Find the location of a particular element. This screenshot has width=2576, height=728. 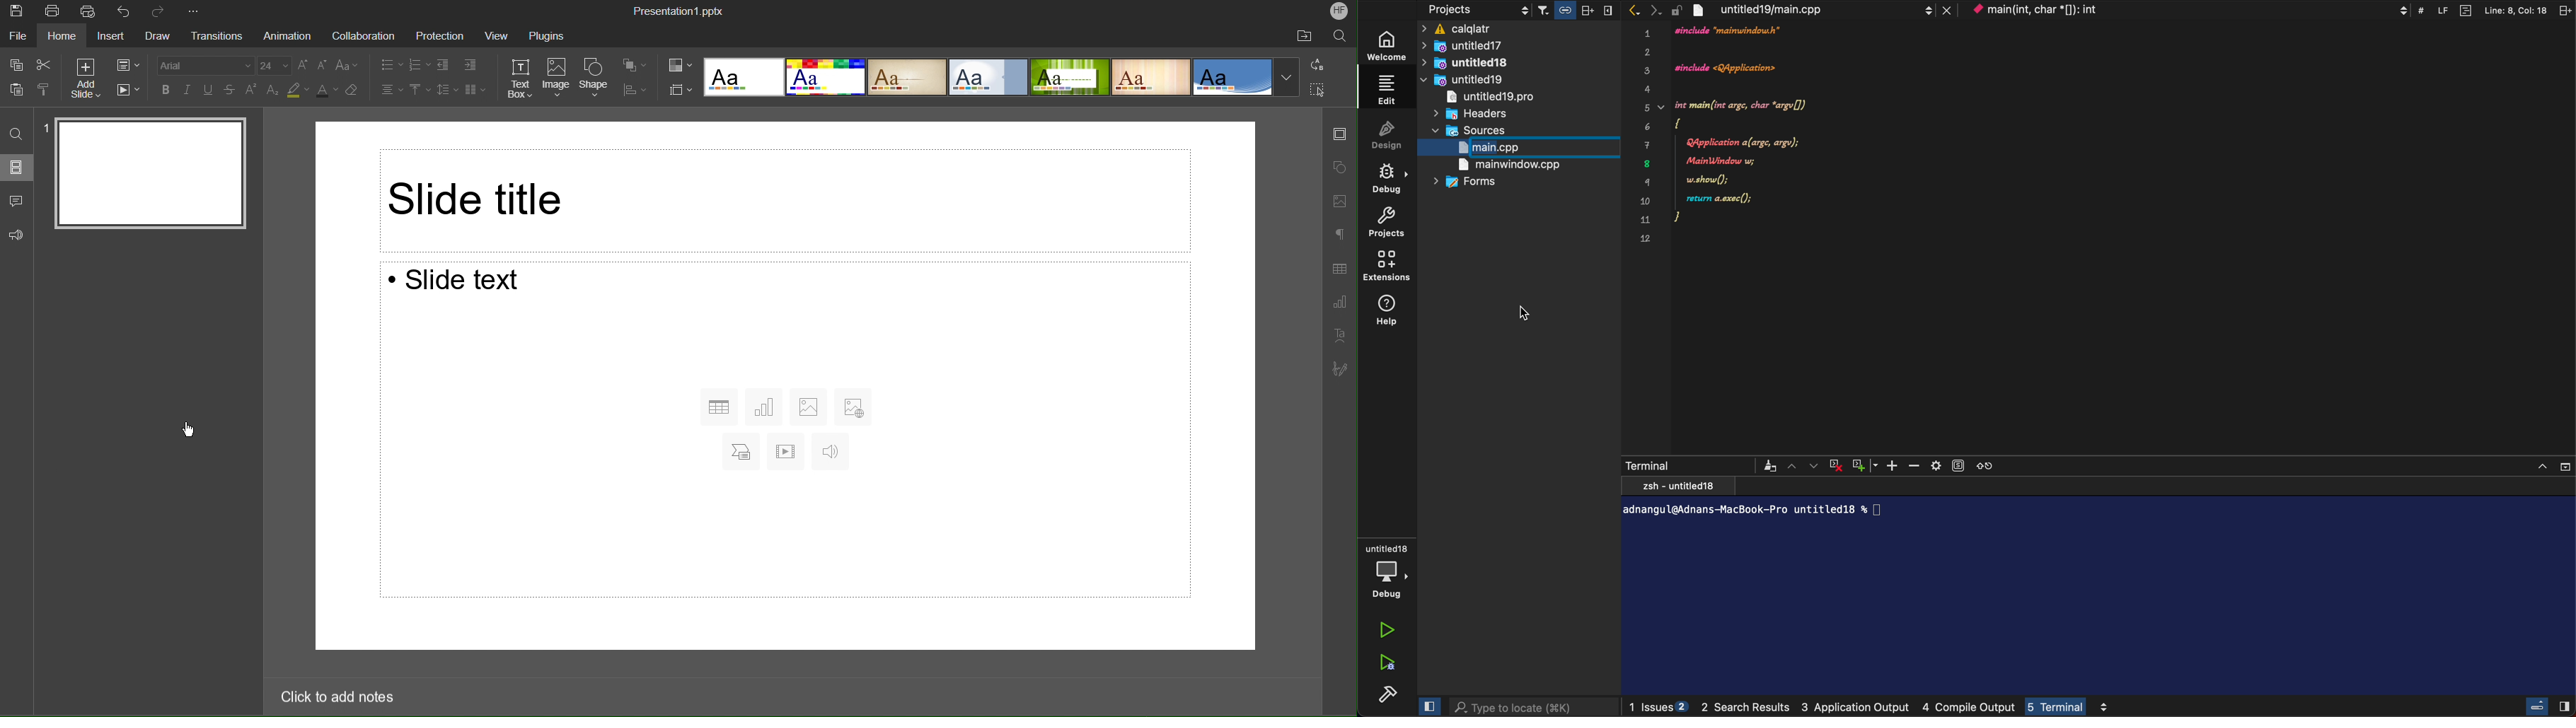

Home is located at coordinates (64, 36).